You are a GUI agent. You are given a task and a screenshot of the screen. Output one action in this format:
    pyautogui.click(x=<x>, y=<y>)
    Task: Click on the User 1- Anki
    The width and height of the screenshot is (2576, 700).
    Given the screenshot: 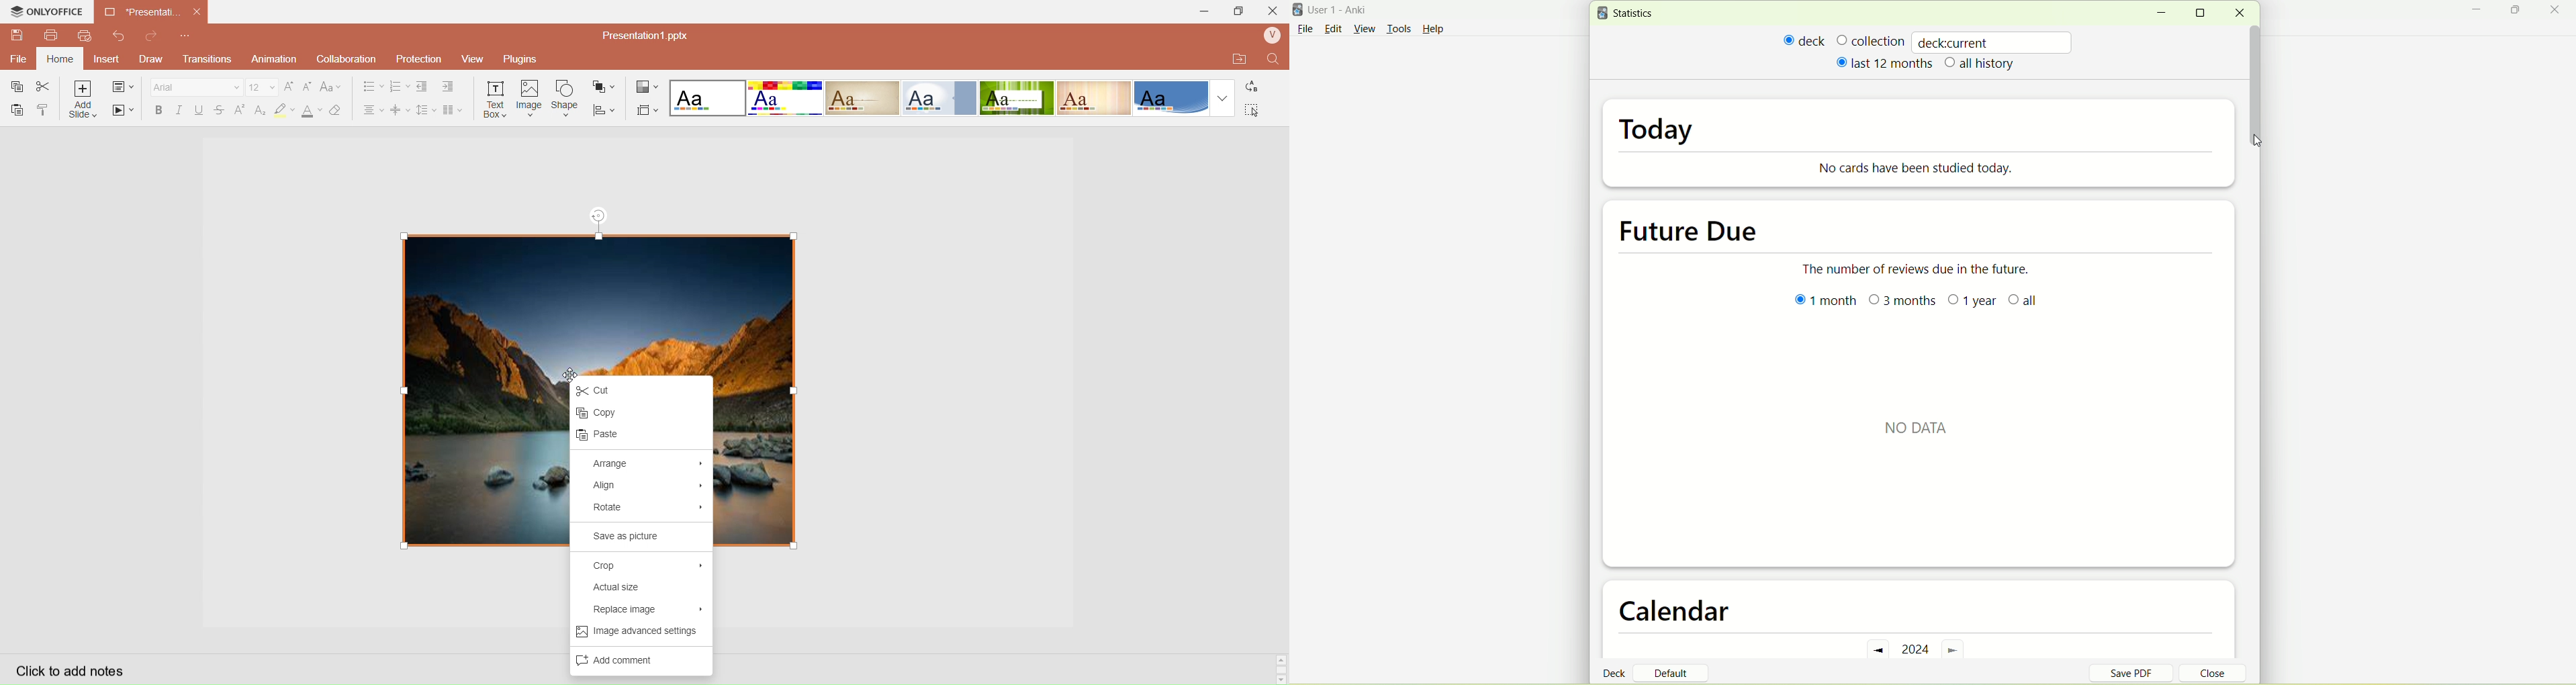 What is the action you would take?
    pyautogui.click(x=1346, y=12)
    